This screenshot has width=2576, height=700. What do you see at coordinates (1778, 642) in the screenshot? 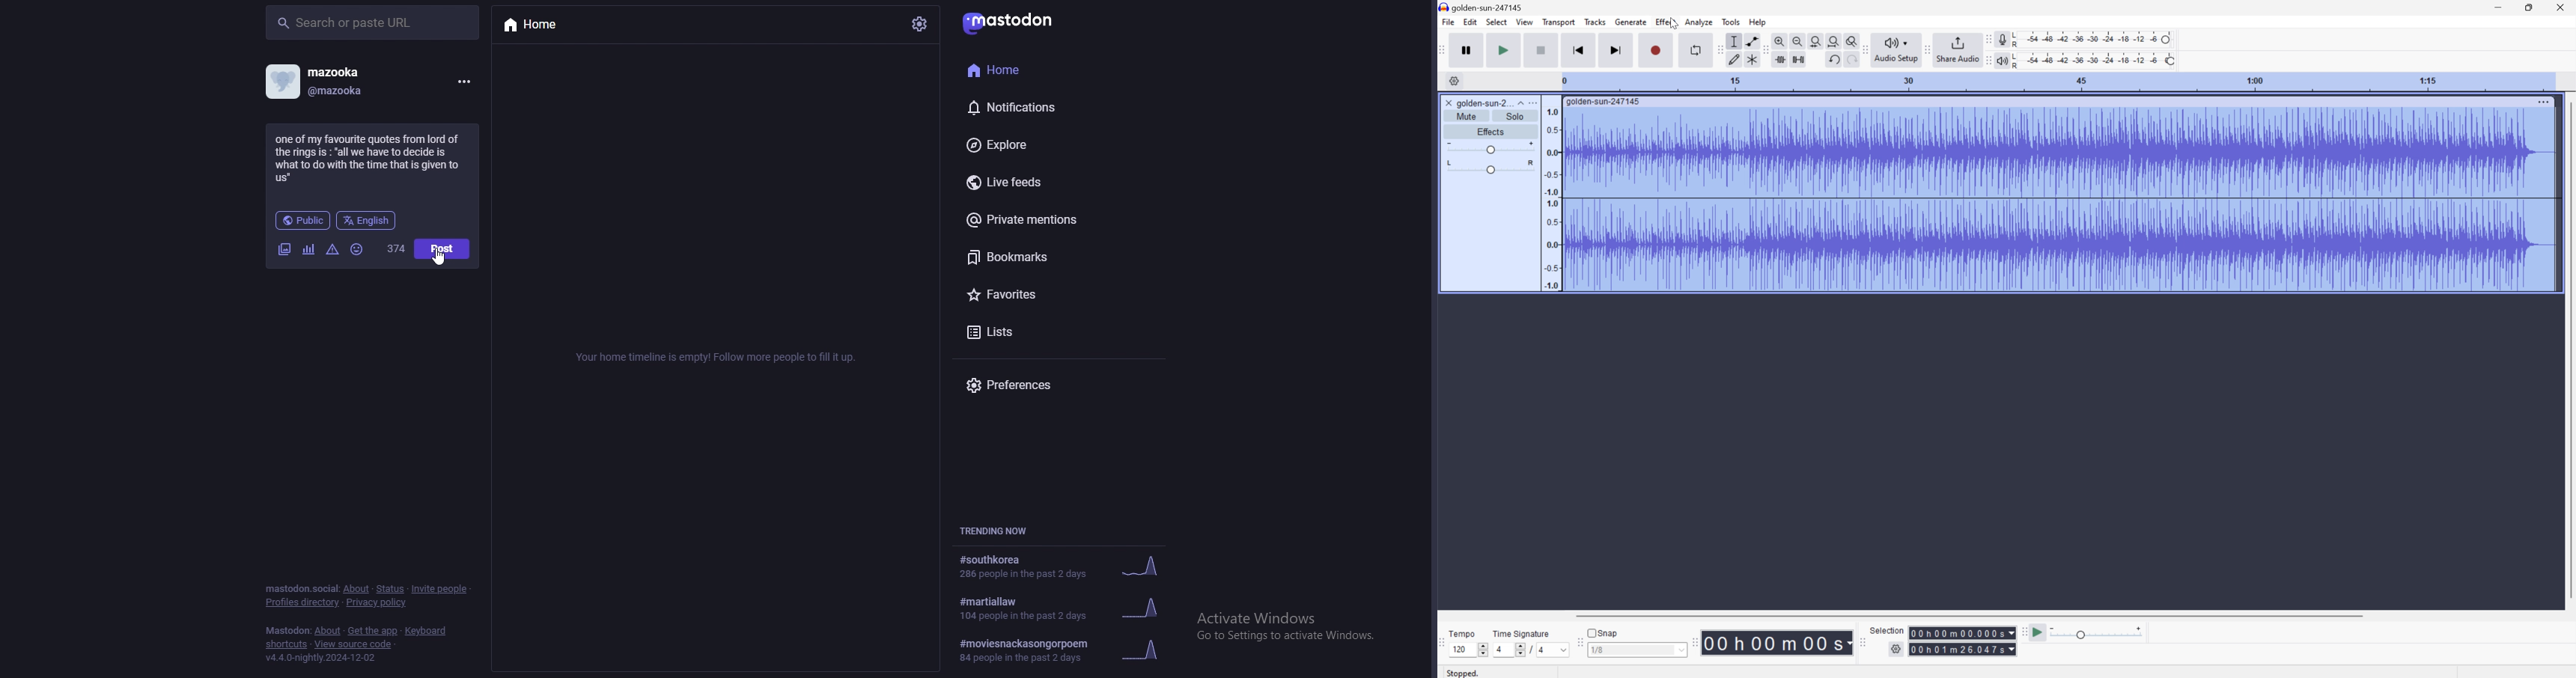
I see `Time` at bounding box center [1778, 642].